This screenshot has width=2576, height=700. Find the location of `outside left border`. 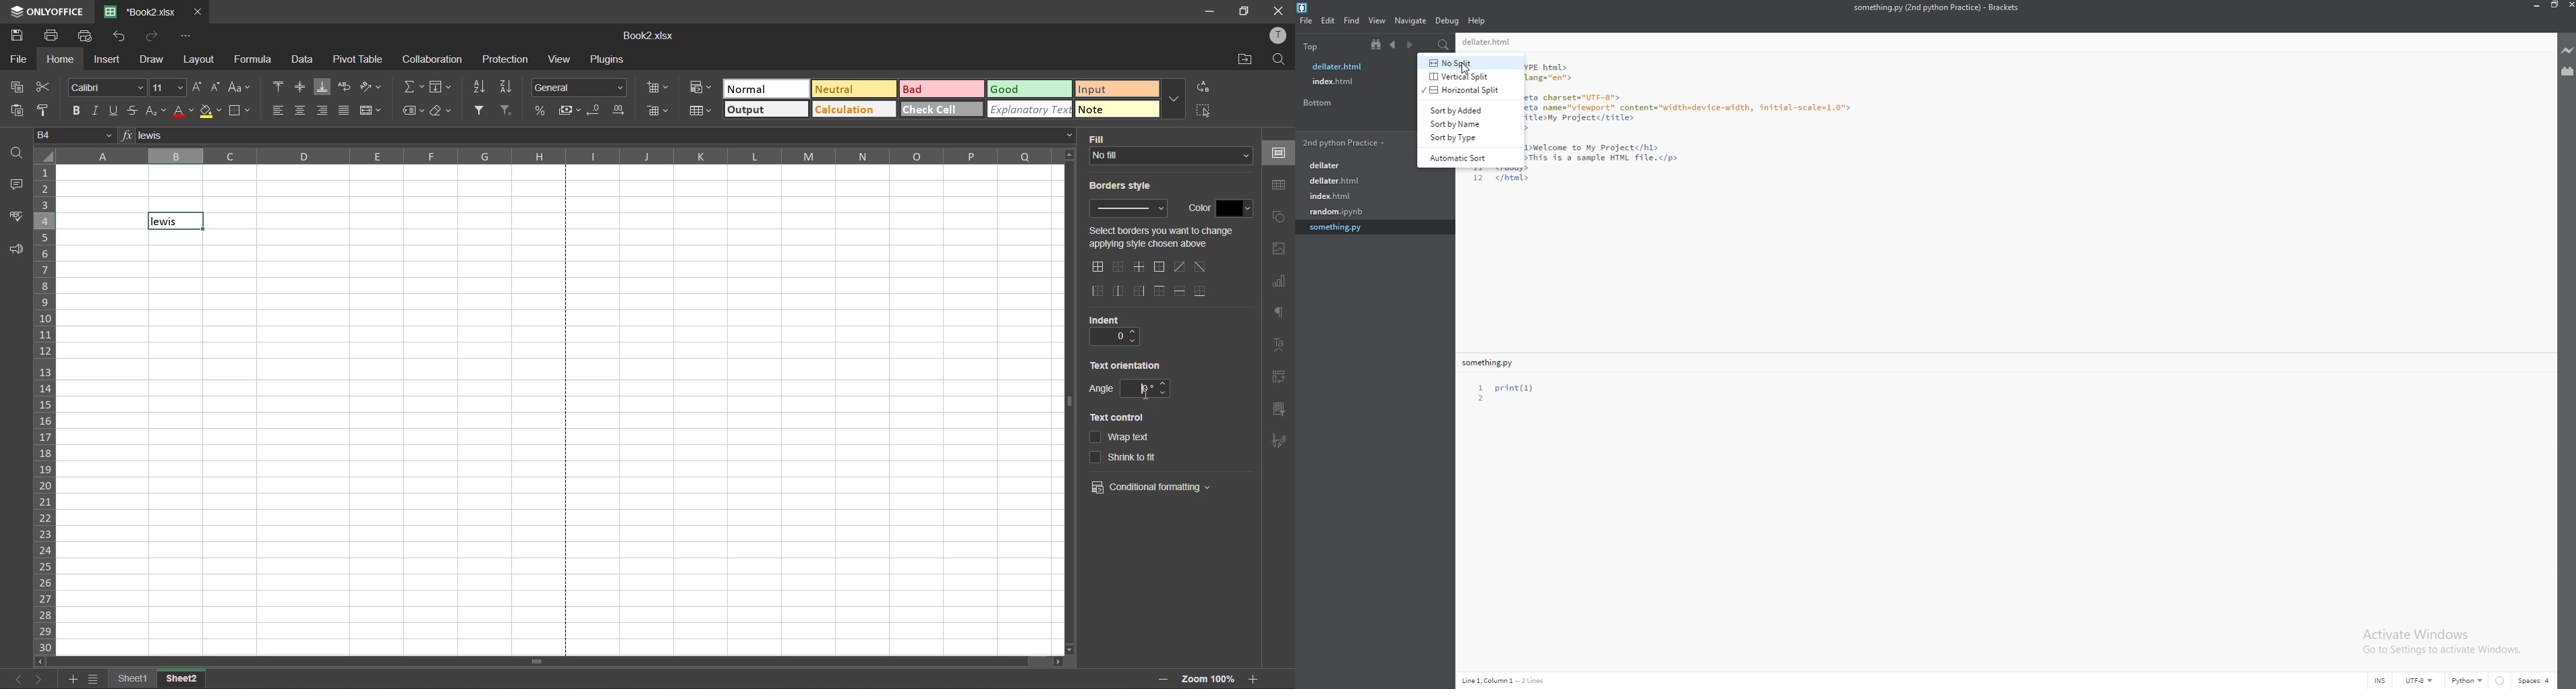

outside left border is located at coordinates (1097, 289).